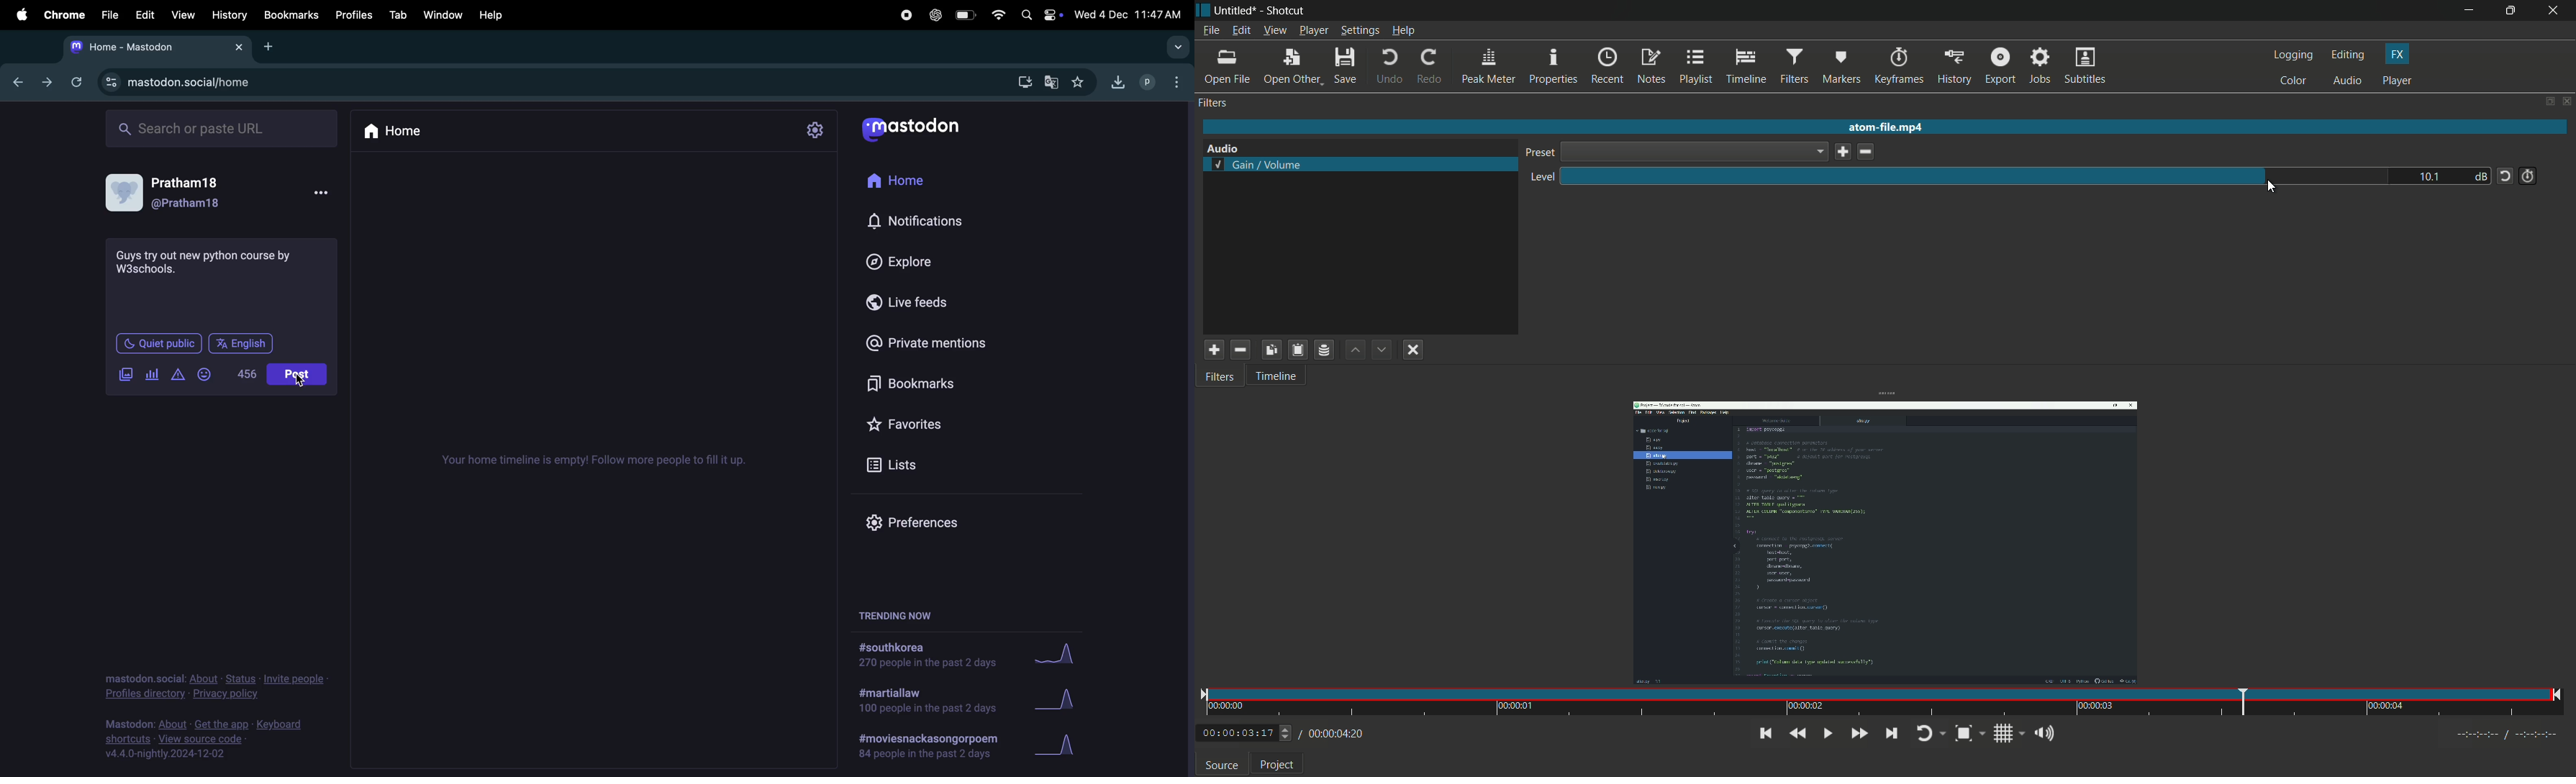  I want to click on filters, so click(1794, 67).